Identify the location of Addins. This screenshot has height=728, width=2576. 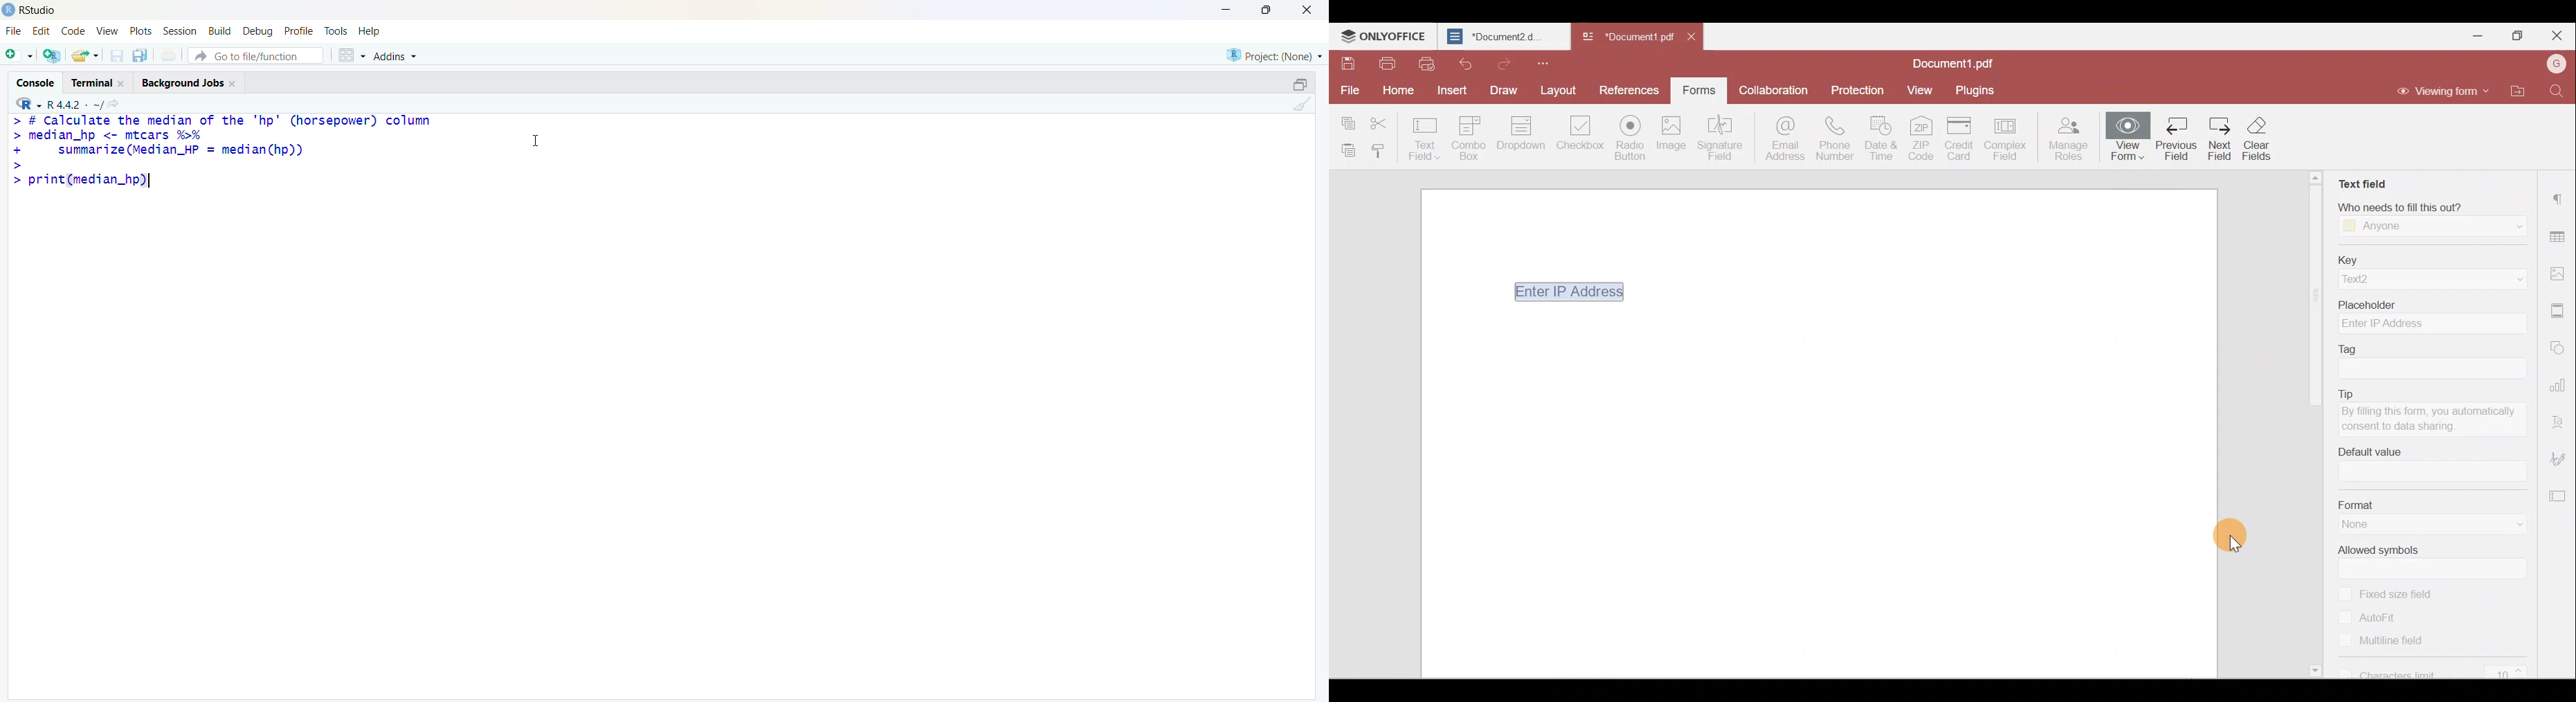
(396, 55).